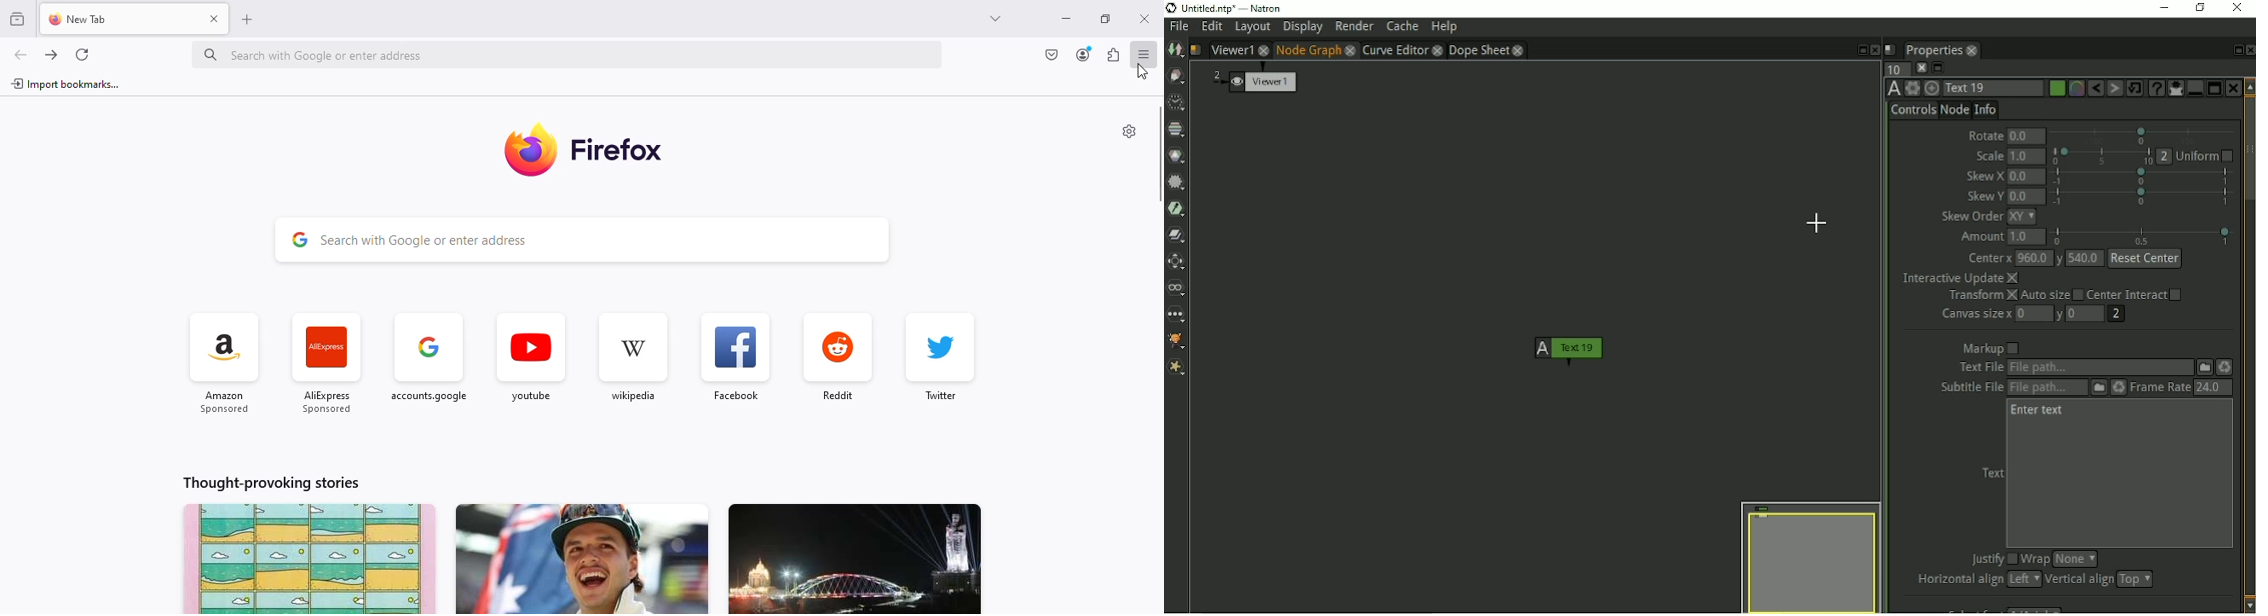  I want to click on wikipedia, so click(632, 358).